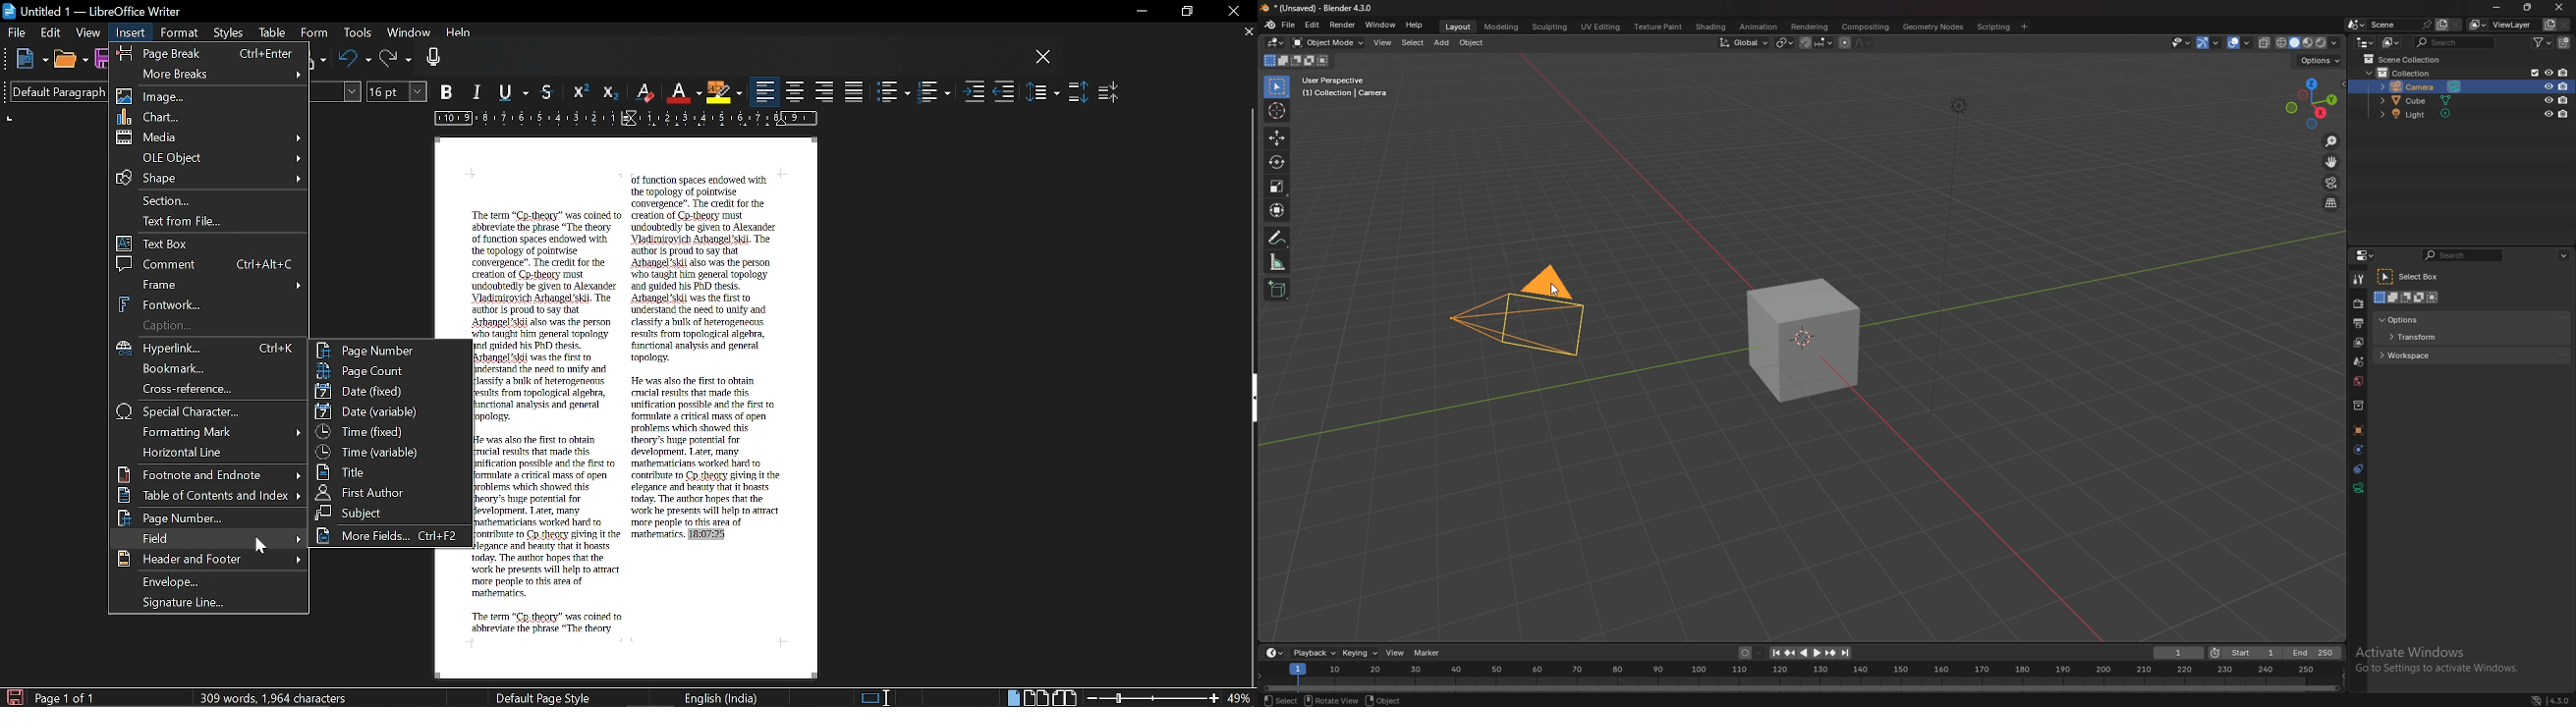 The width and height of the screenshot is (2576, 728). Describe the element at coordinates (206, 51) in the screenshot. I see `Page break` at that location.